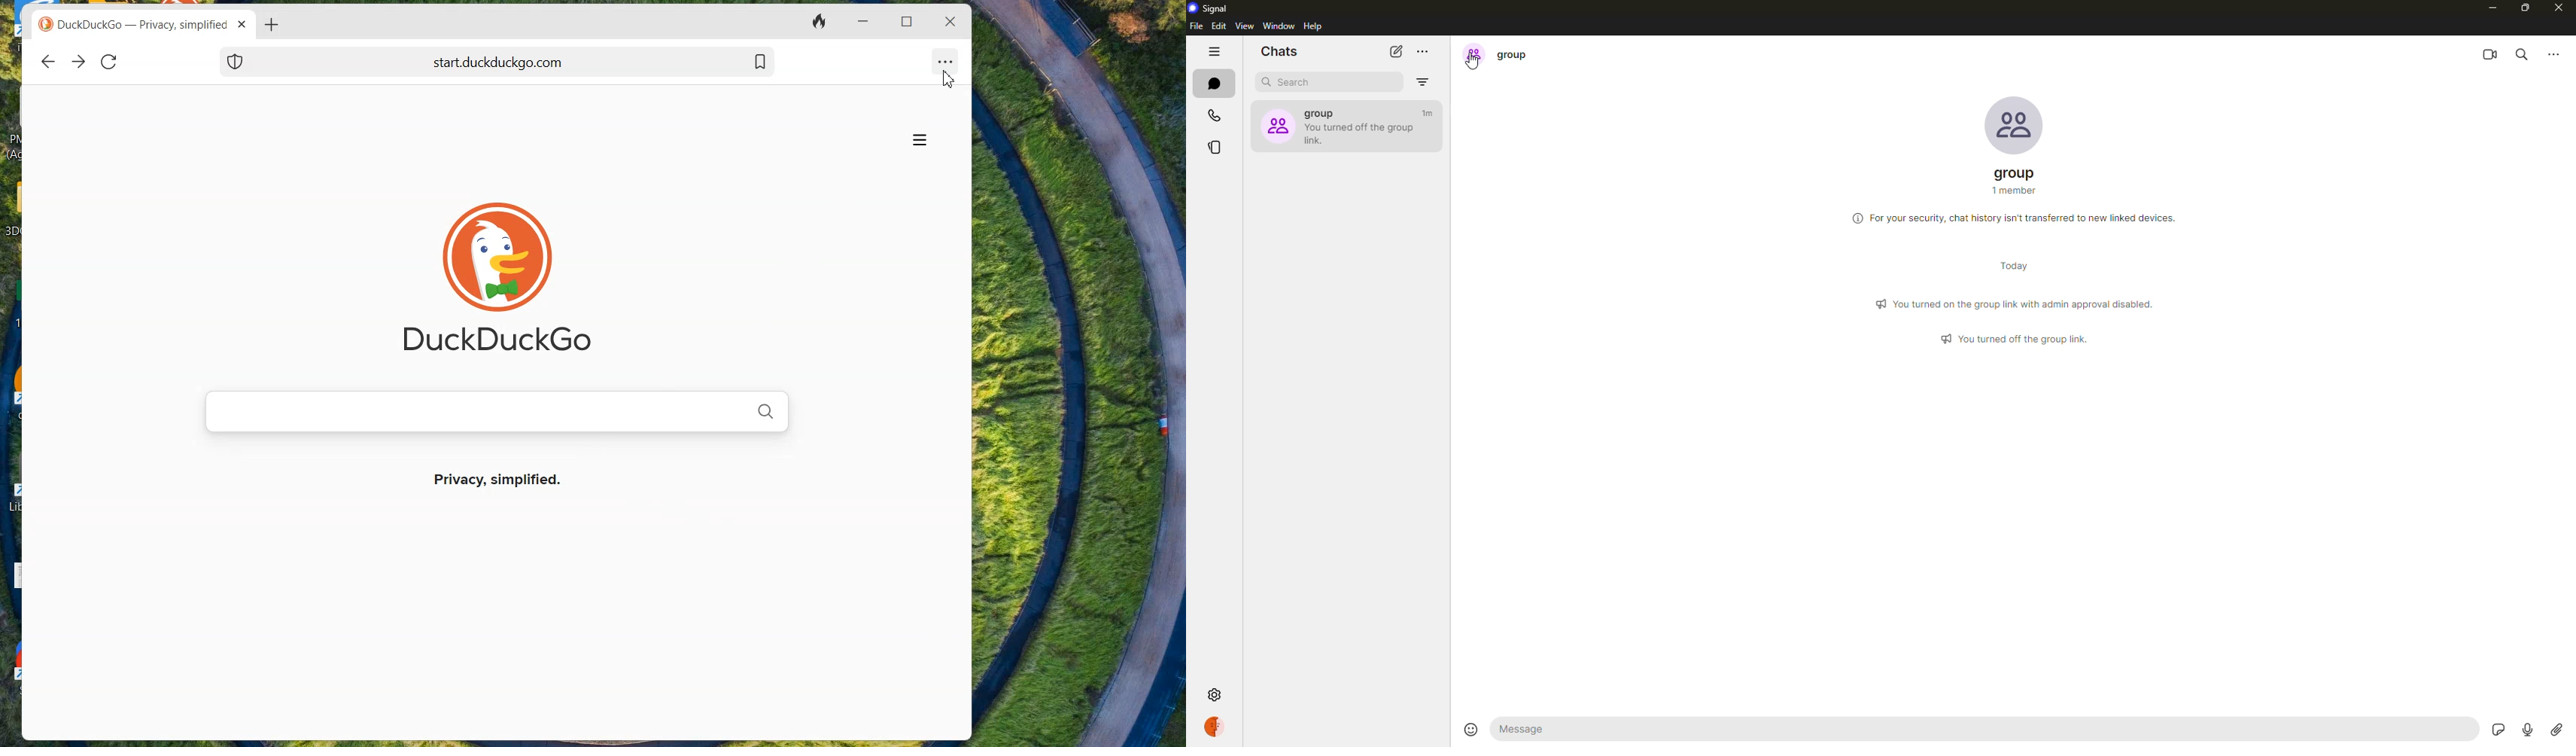 The height and width of the screenshot is (756, 2576). Describe the element at coordinates (109, 61) in the screenshot. I see `Reload` at that location.